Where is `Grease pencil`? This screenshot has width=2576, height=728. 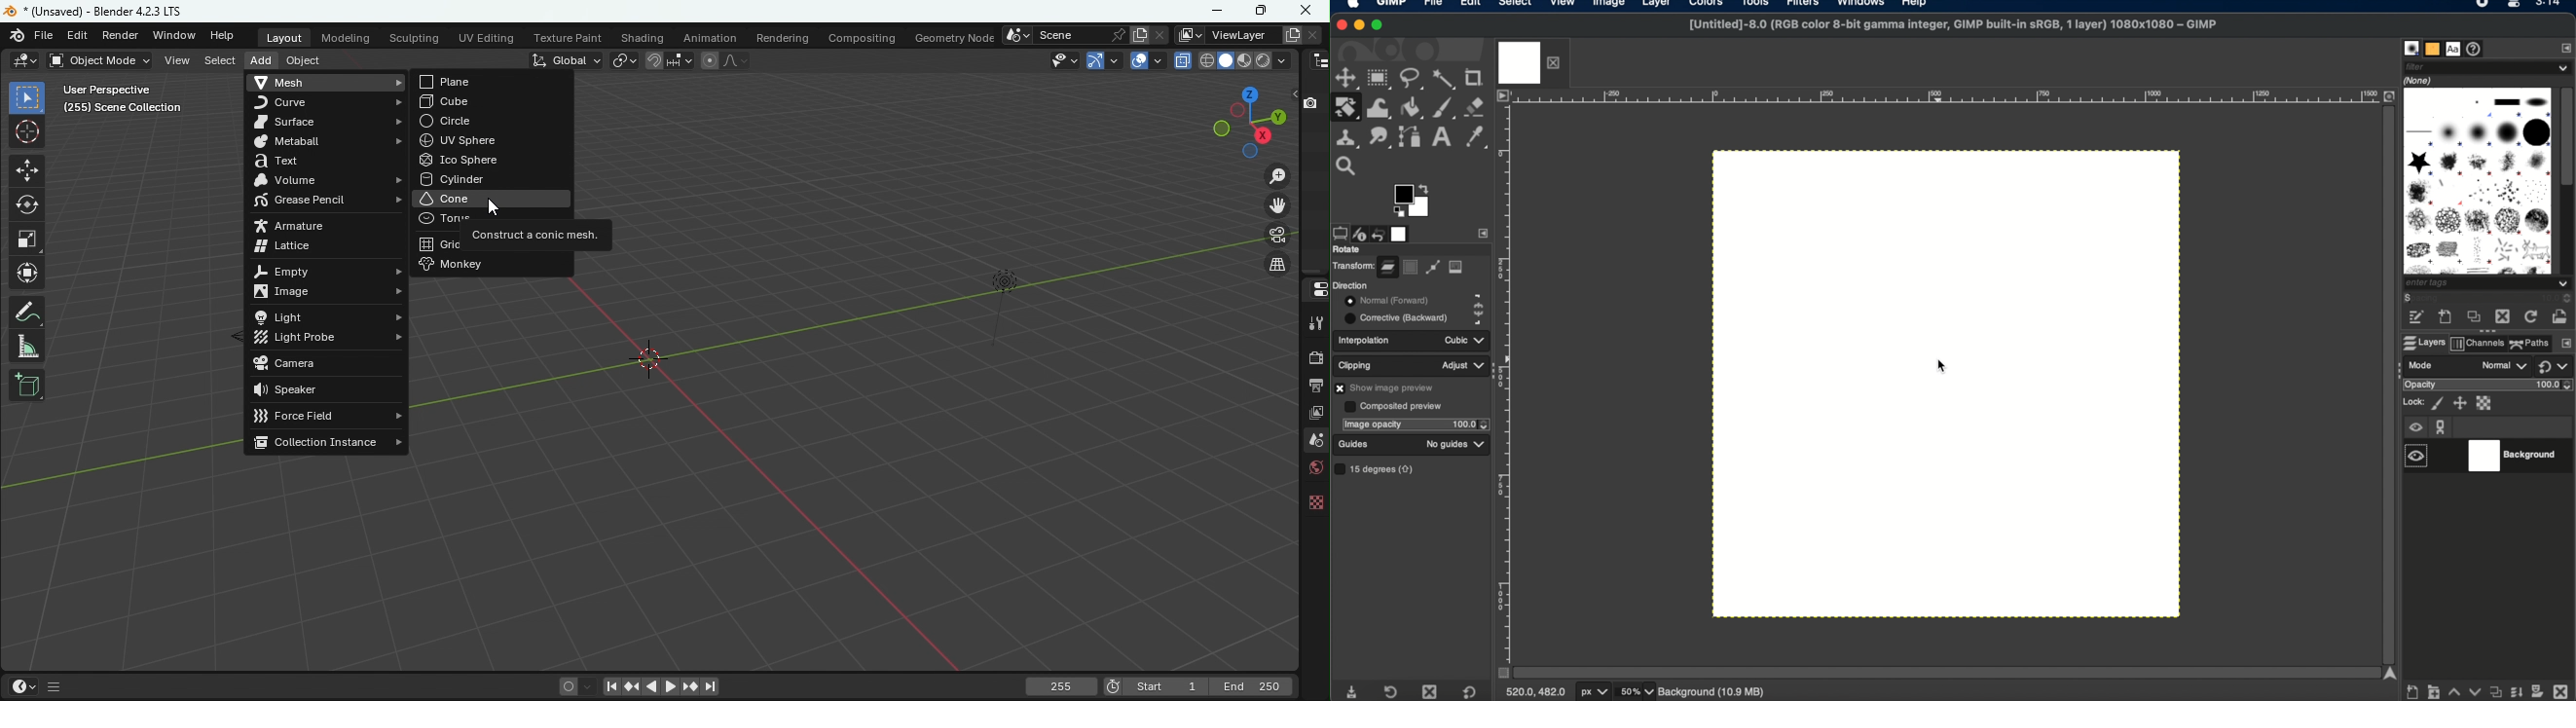 Grease pencil is located at coordinates (323, 203).